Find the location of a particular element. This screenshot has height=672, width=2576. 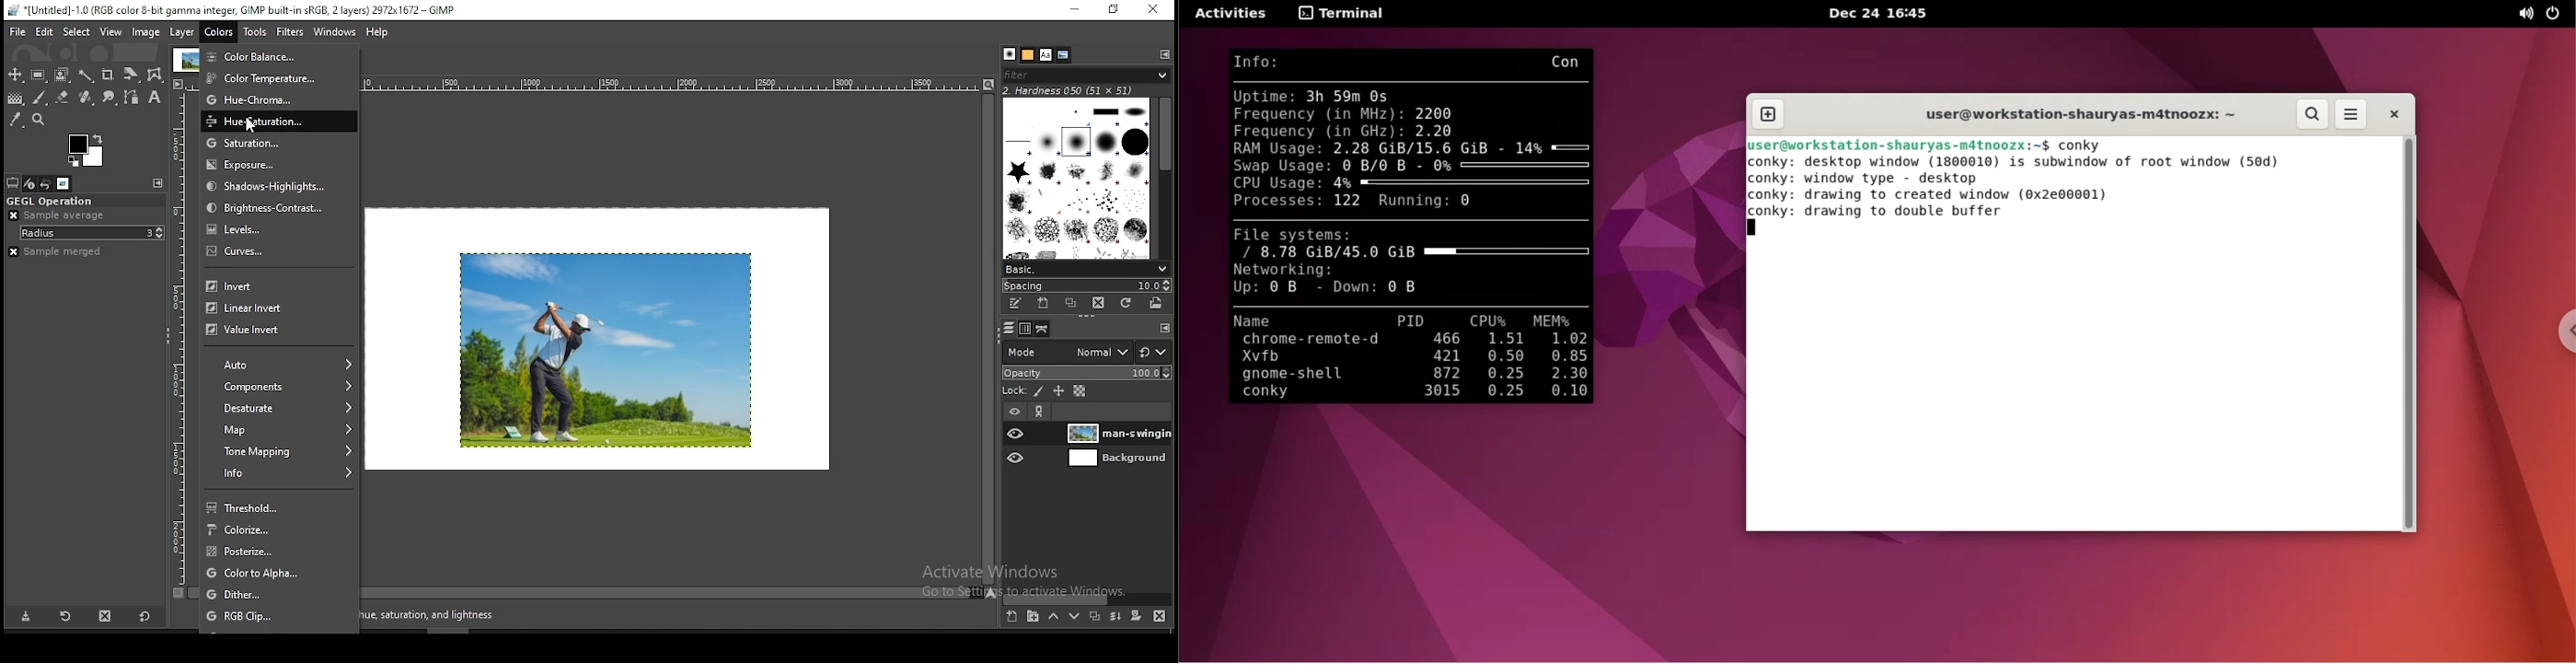

open brush as image is located at coordinates (1156, 303).